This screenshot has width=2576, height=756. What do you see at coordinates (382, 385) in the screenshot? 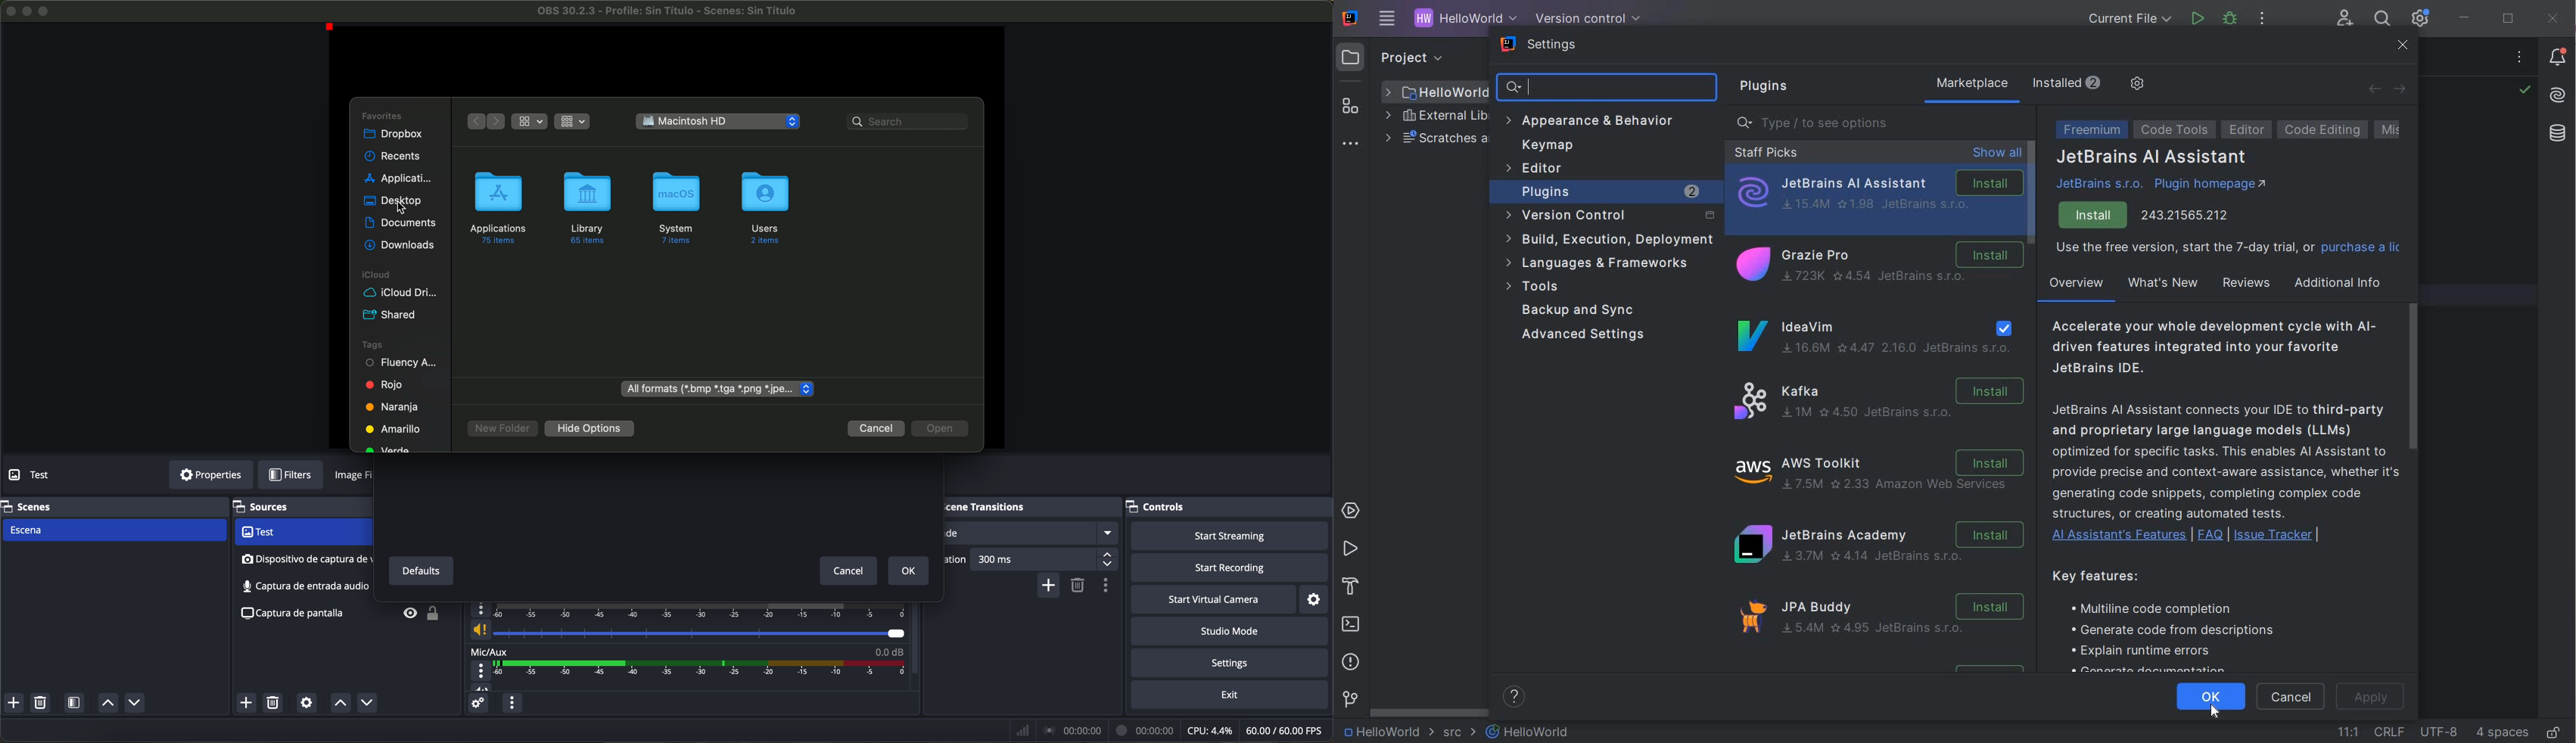
I see `red` at bounding box center [382, 385].